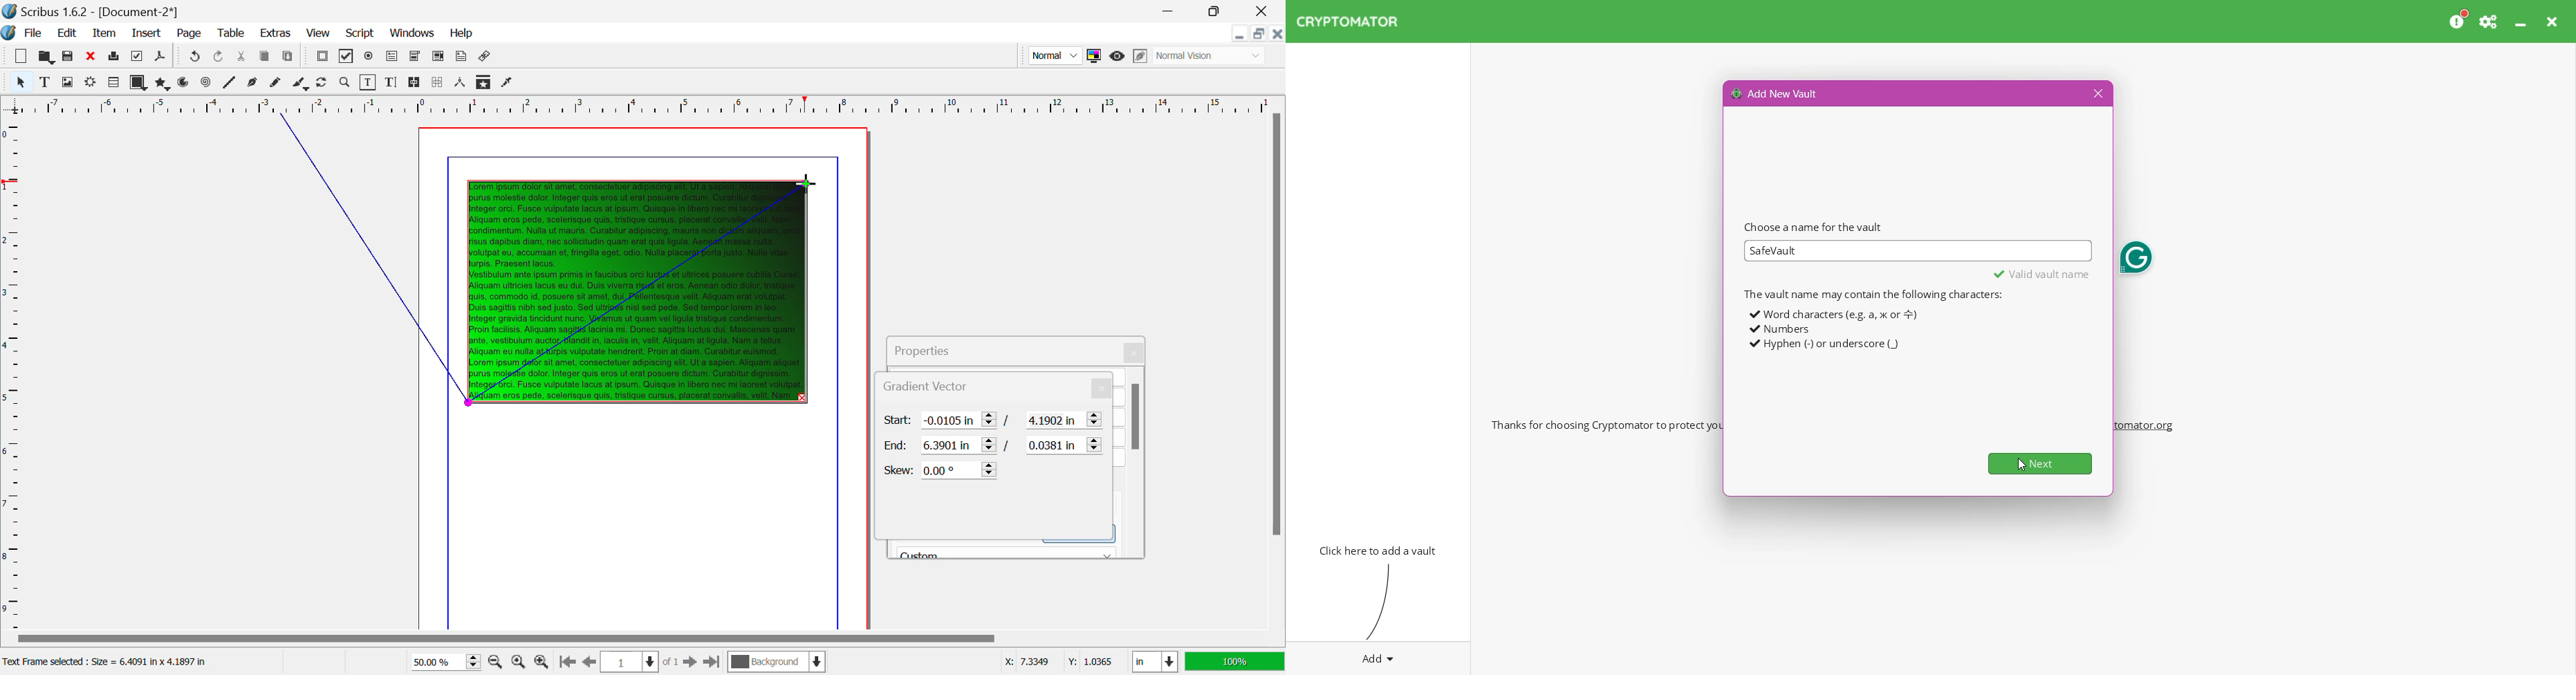  I want to click on Discard, so click(91, 56).